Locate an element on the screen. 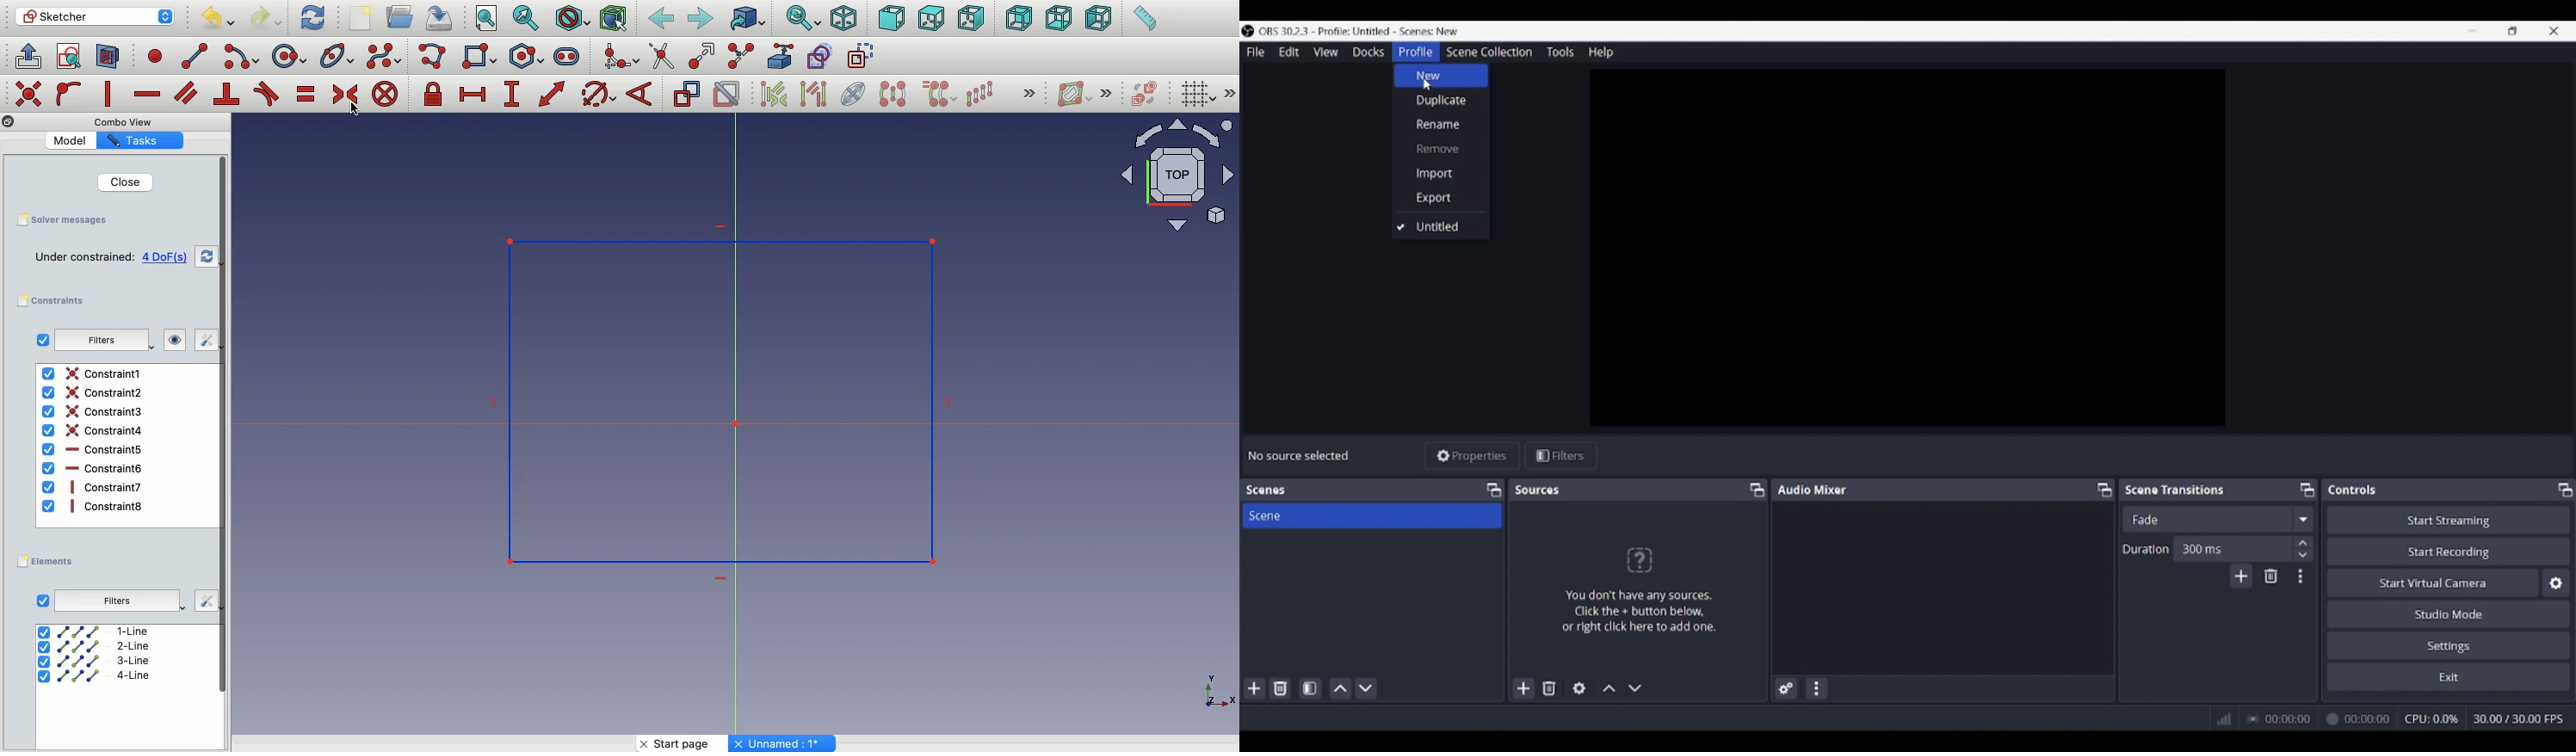 The height and width of the screenshot is (756, 2576). Carbon copy is located at coordinates (819, 56).